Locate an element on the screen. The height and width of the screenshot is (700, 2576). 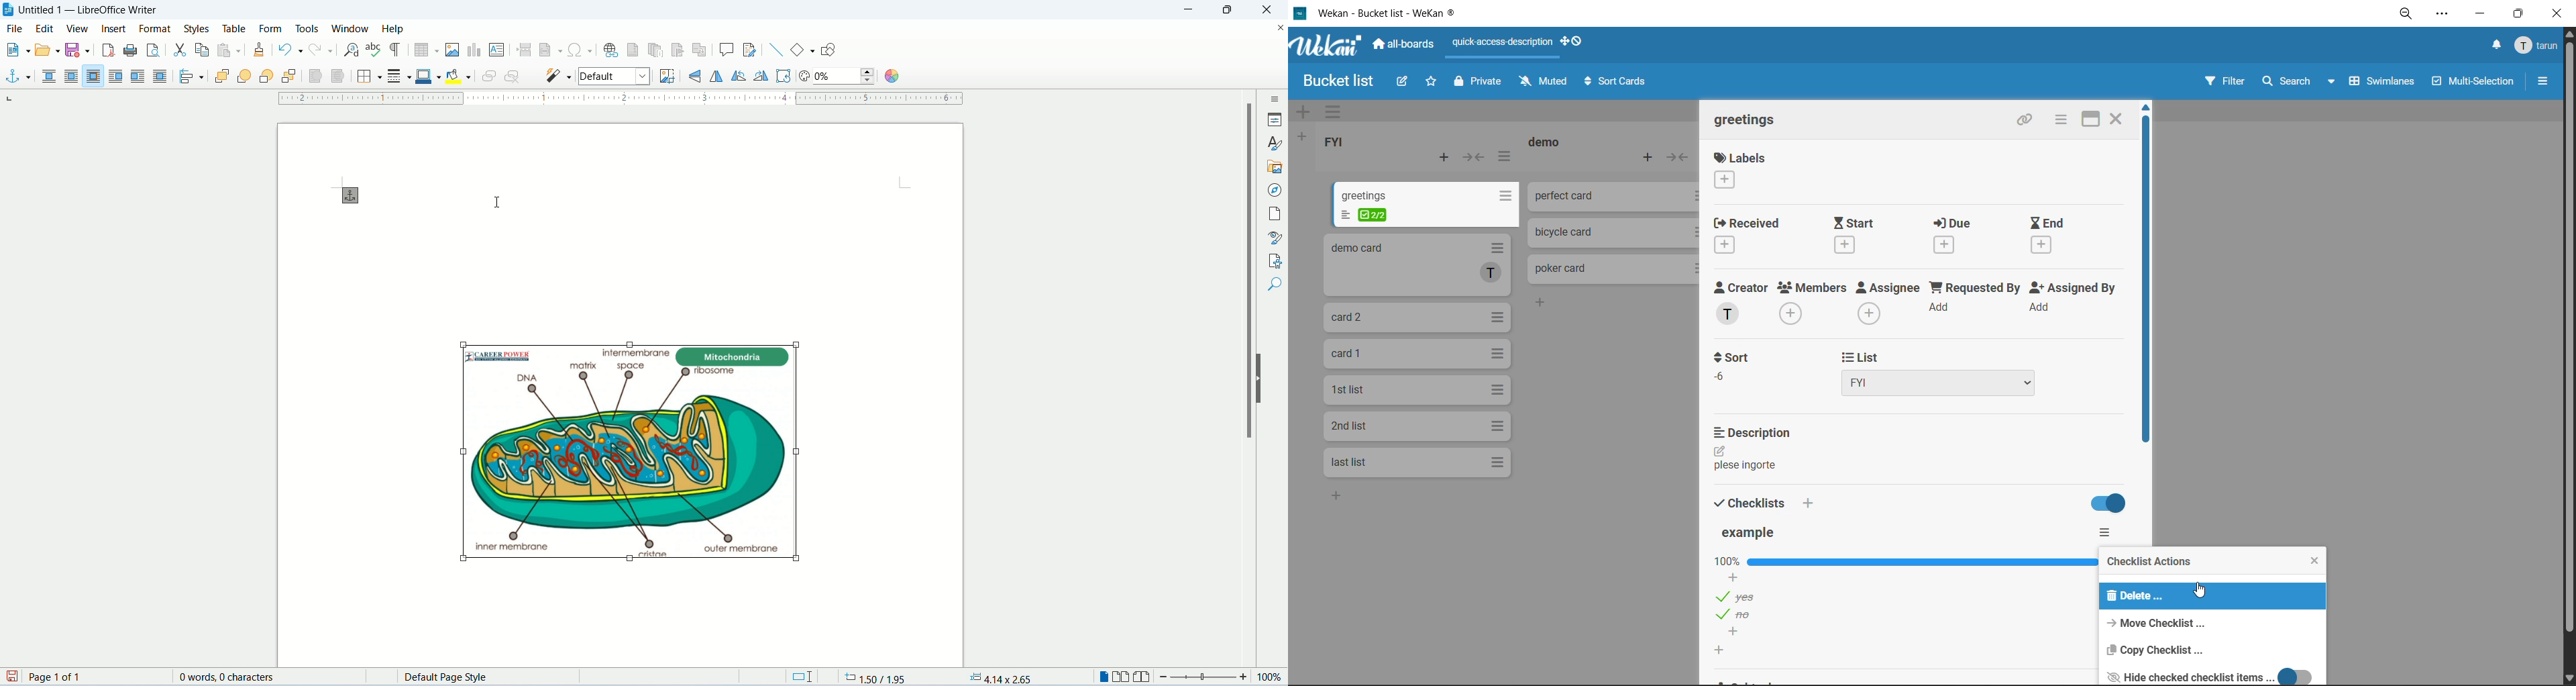
book view is located at coordinates (1141, 677).